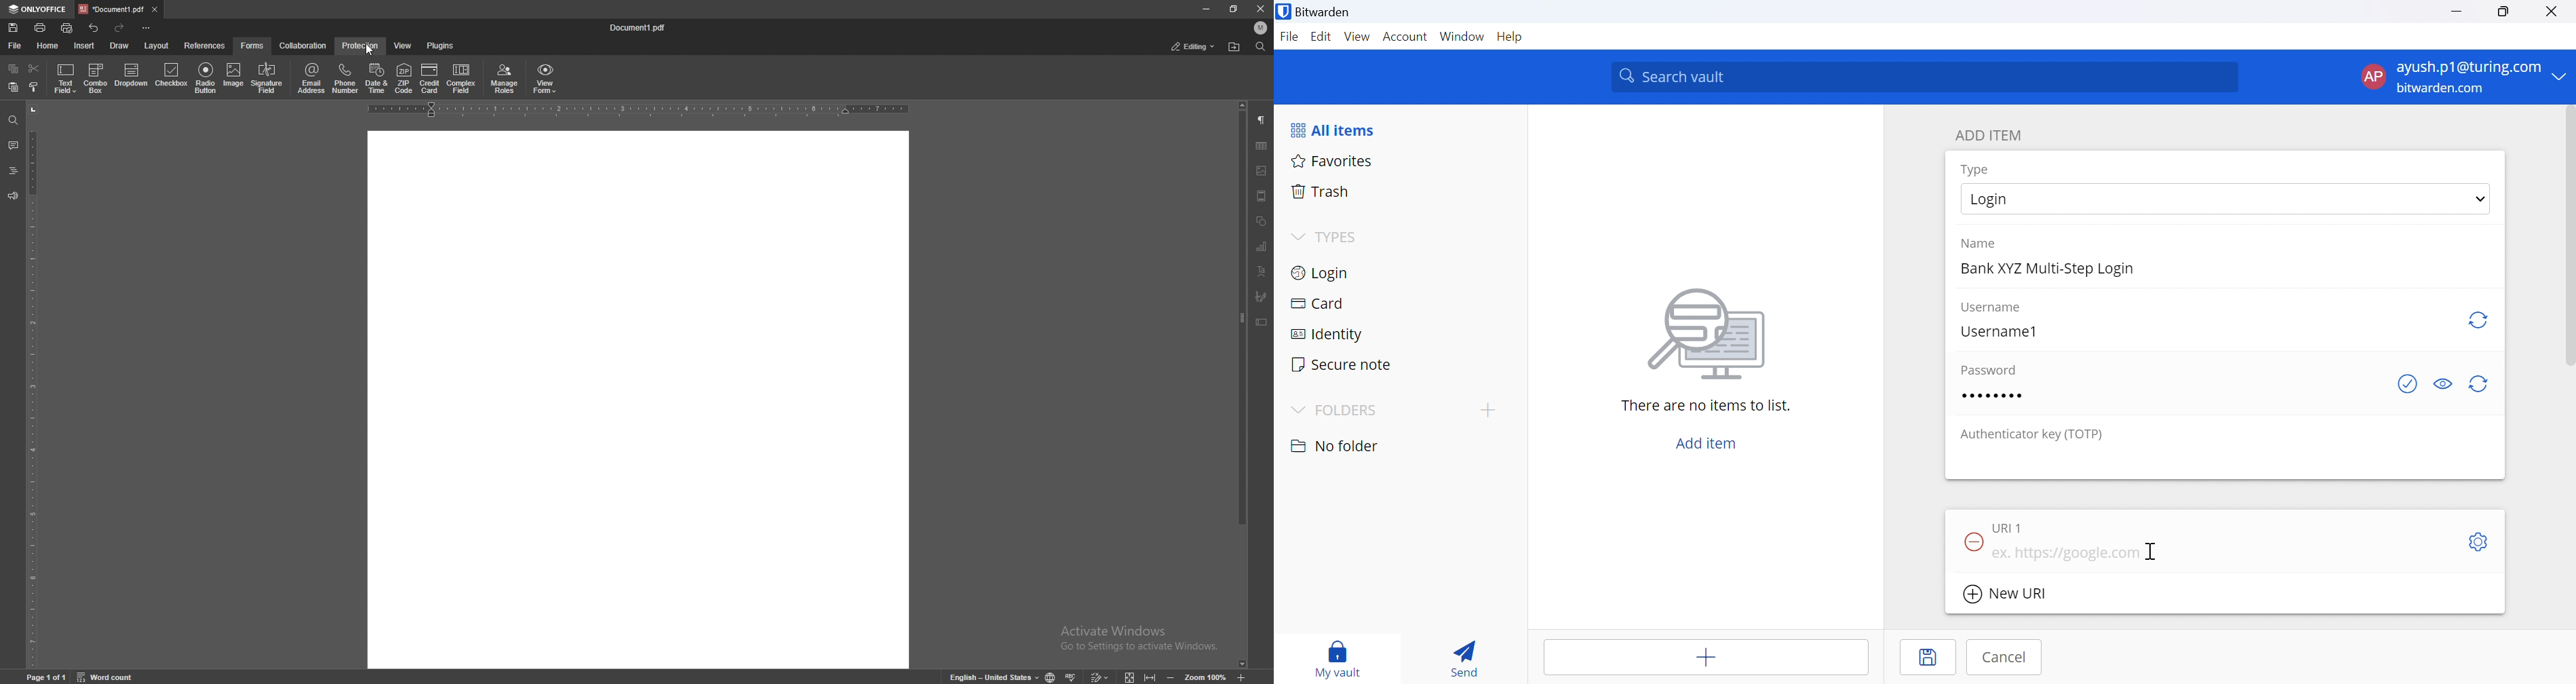 The height and width of the screenshot is (700, 2576). What do you see at coordinates (2010, 525) in the screenshot?
I see `URI 1` at bounding box center [2010, 525].